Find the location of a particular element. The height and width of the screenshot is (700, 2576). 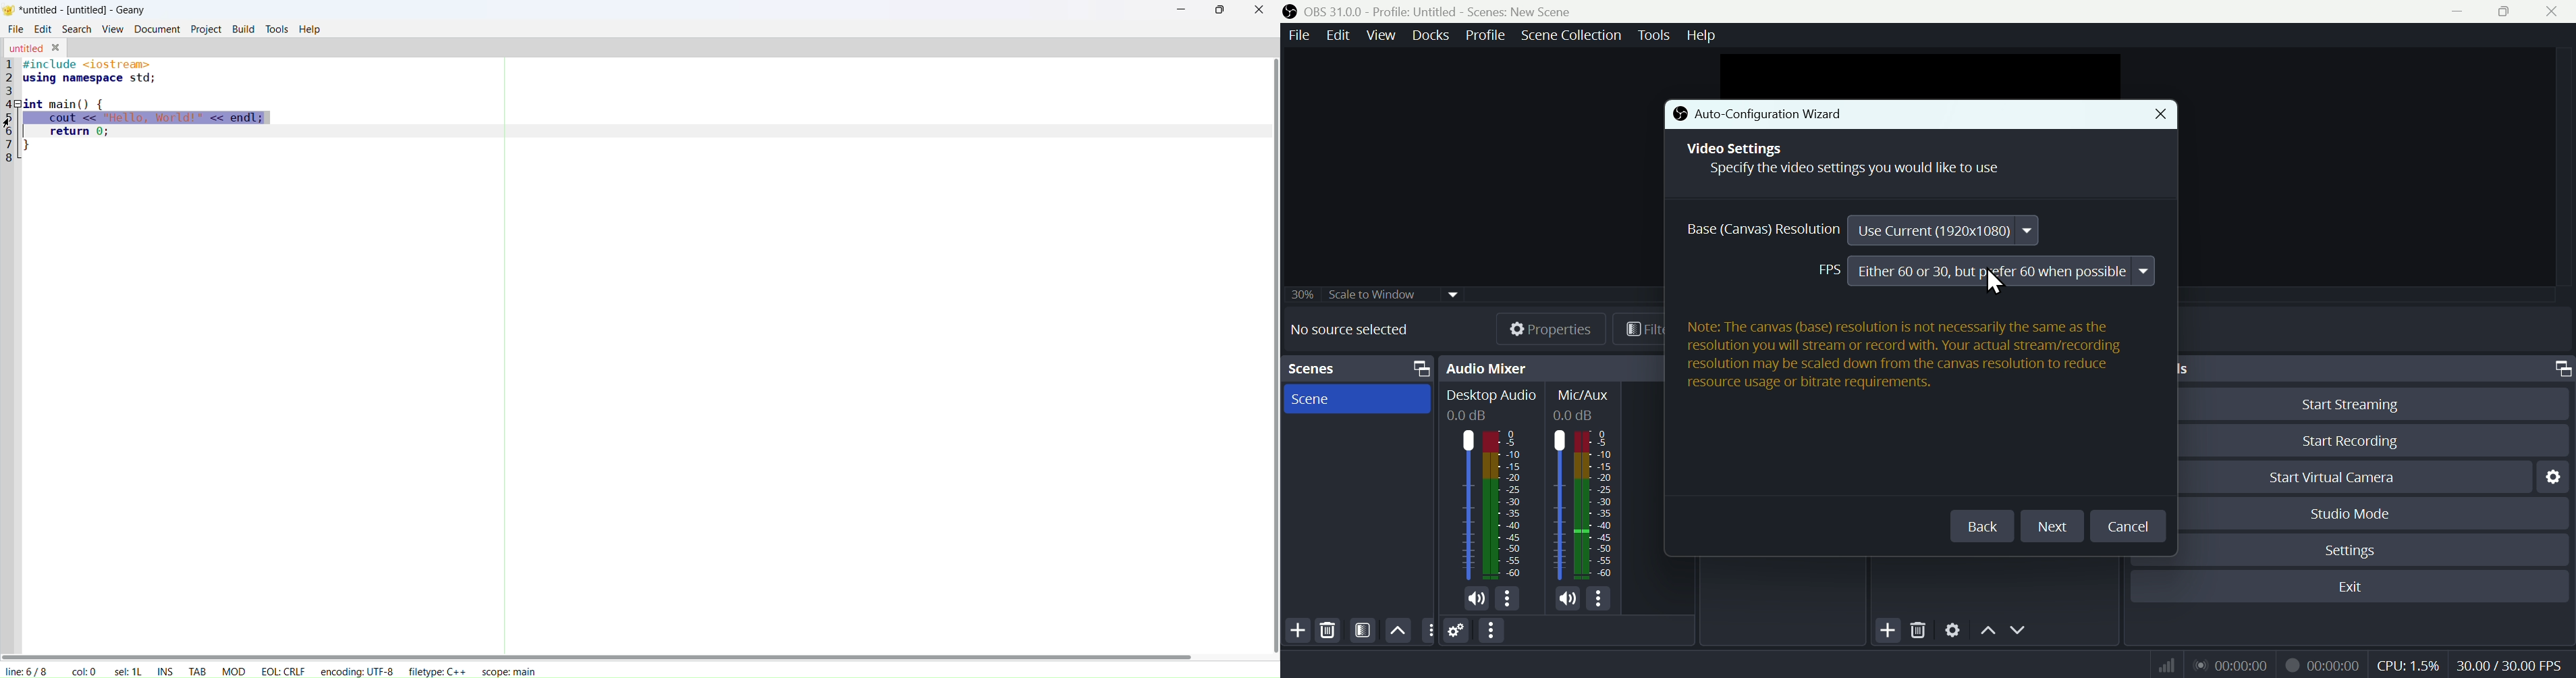

Start Recording is located at coordinates (2369, 441).